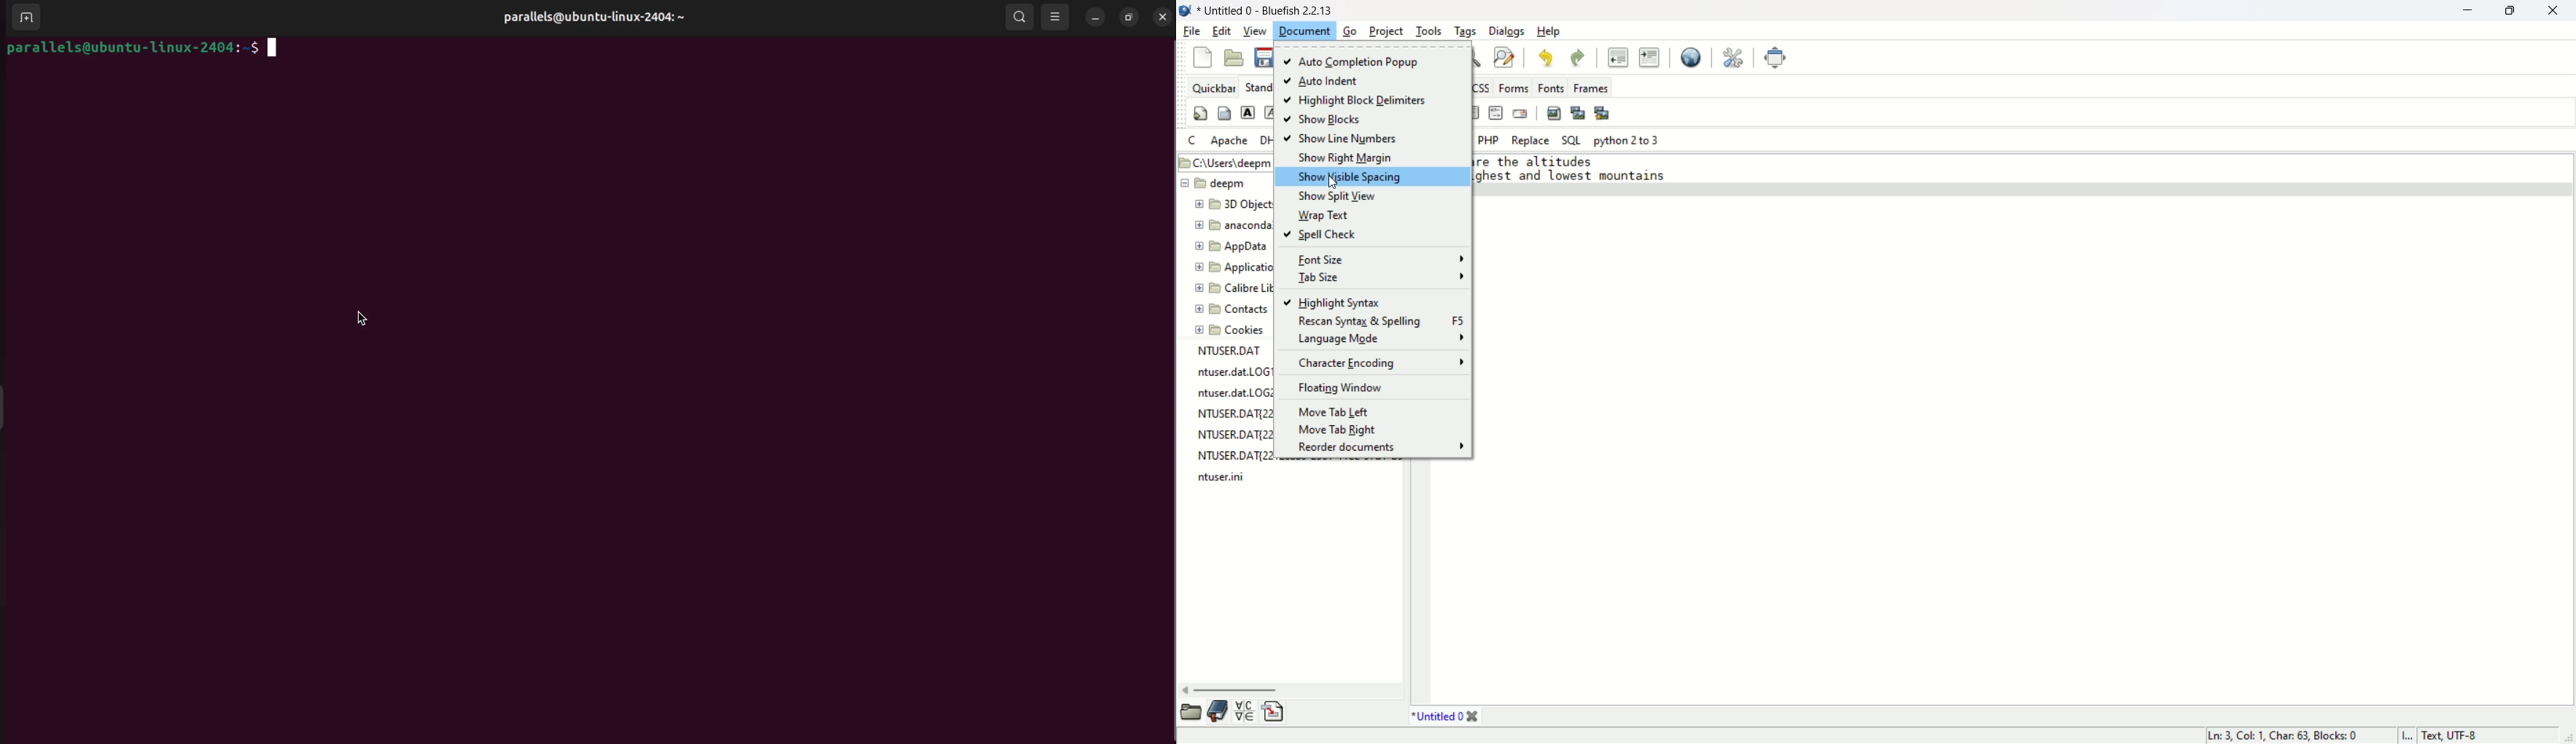 Image resolution: width=2576 pixels, height=756 pixels. Describe the element at coordinates (1323, 234) in the screenshot. I see `spell check` at that location.